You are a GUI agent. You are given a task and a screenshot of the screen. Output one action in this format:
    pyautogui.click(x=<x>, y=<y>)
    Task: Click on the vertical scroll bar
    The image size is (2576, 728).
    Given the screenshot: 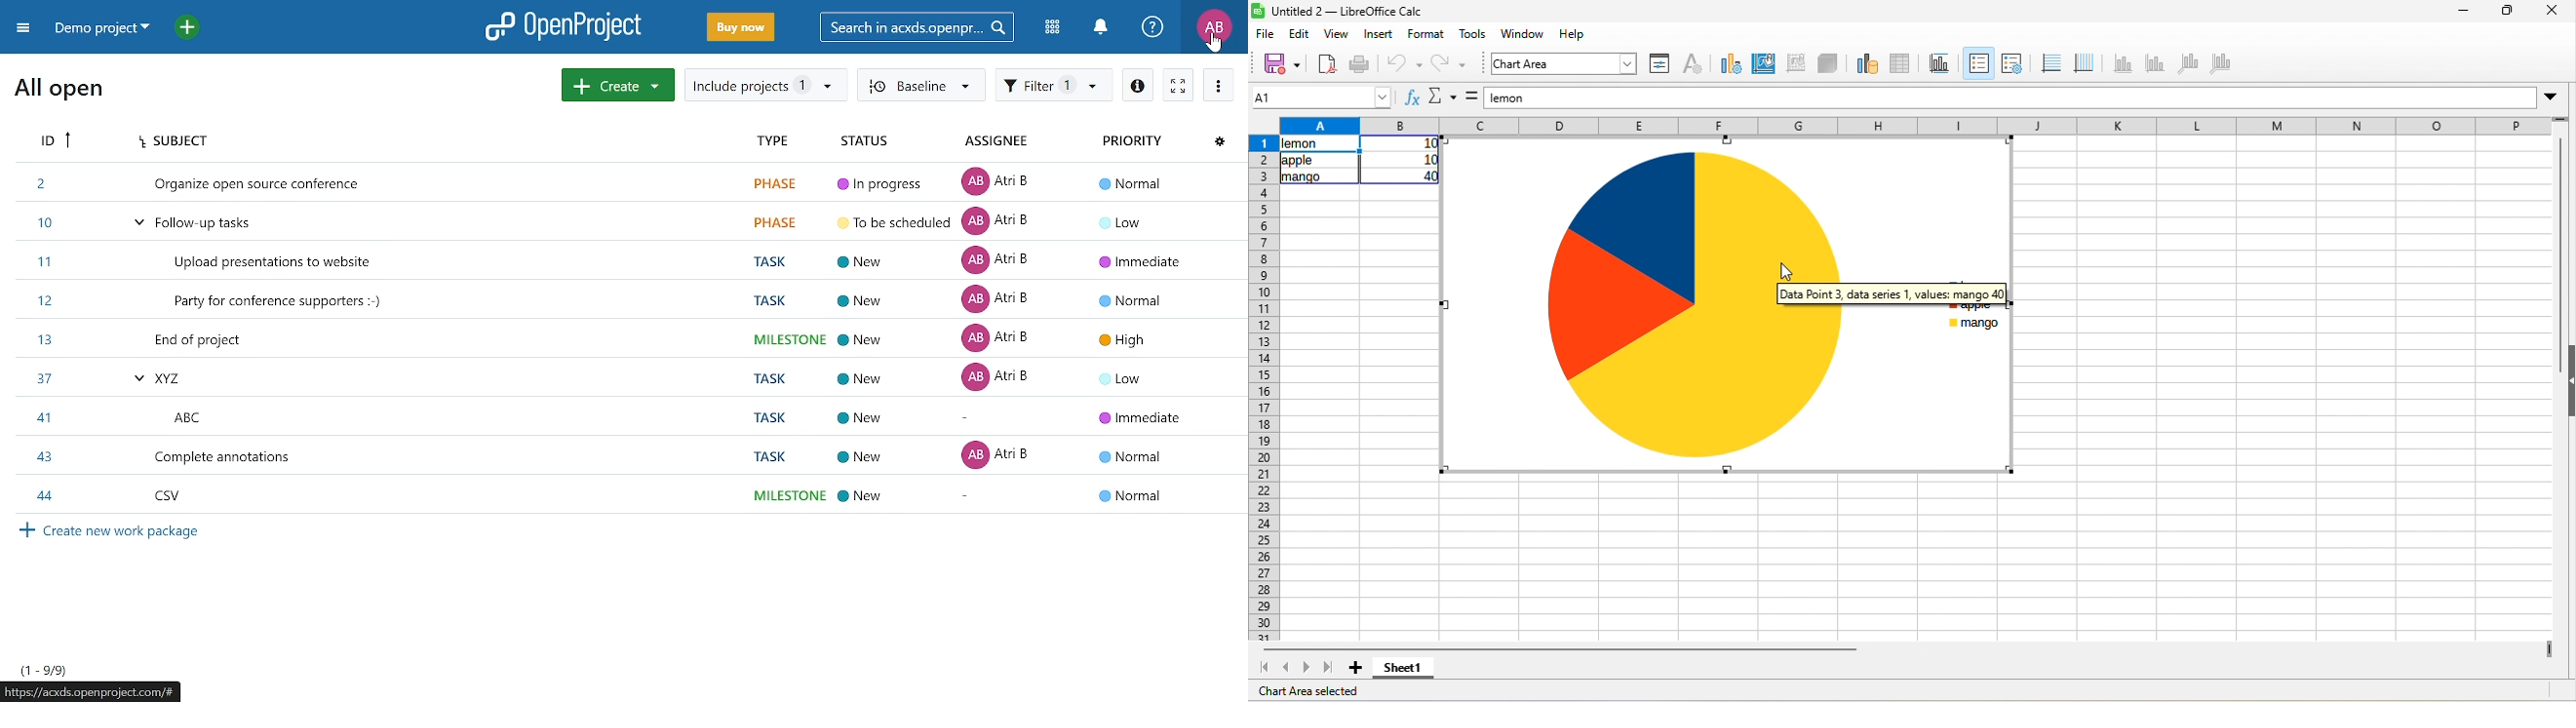 What is the action you would take?
    pyautogui.click(x=2560, y=226)
    